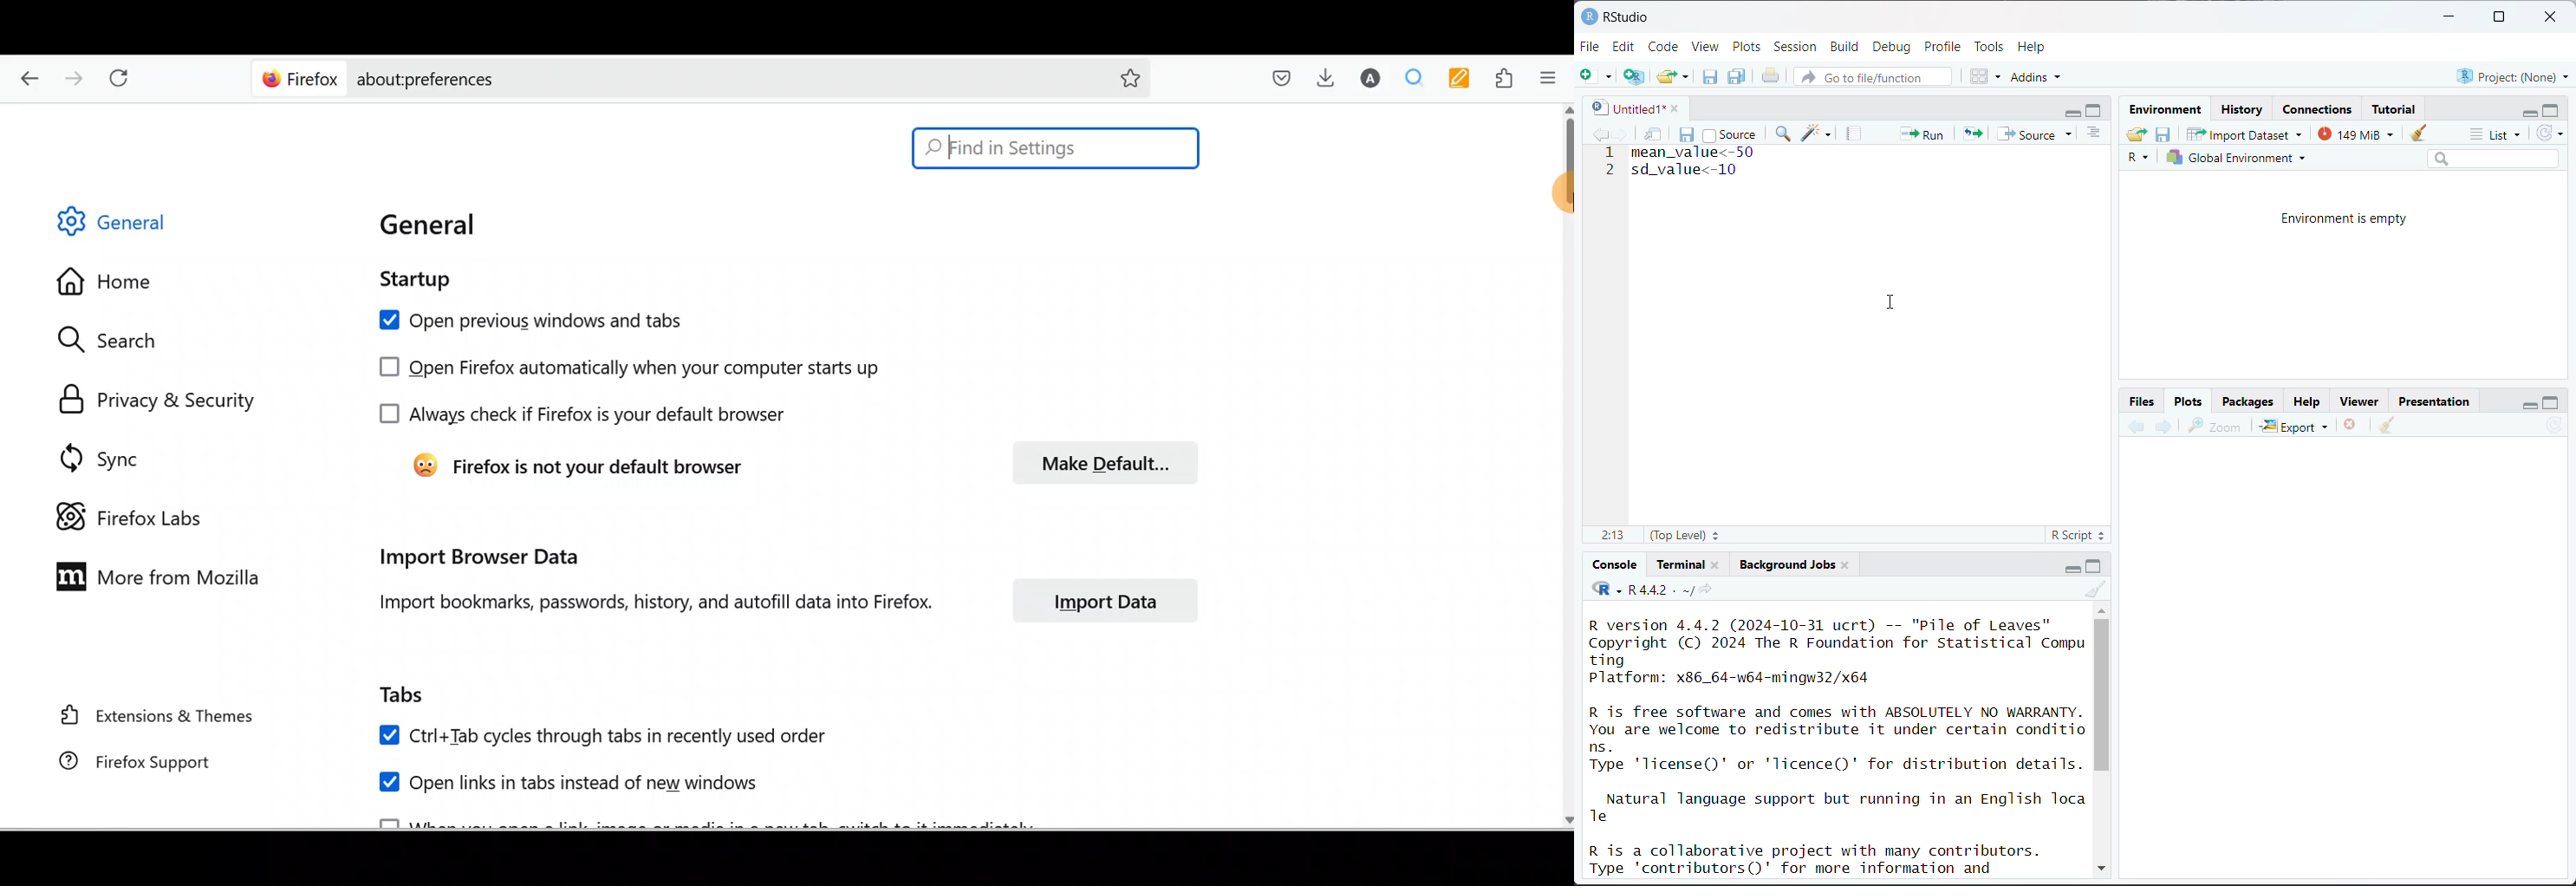  I want to click on Edit, so click(1626, 46).